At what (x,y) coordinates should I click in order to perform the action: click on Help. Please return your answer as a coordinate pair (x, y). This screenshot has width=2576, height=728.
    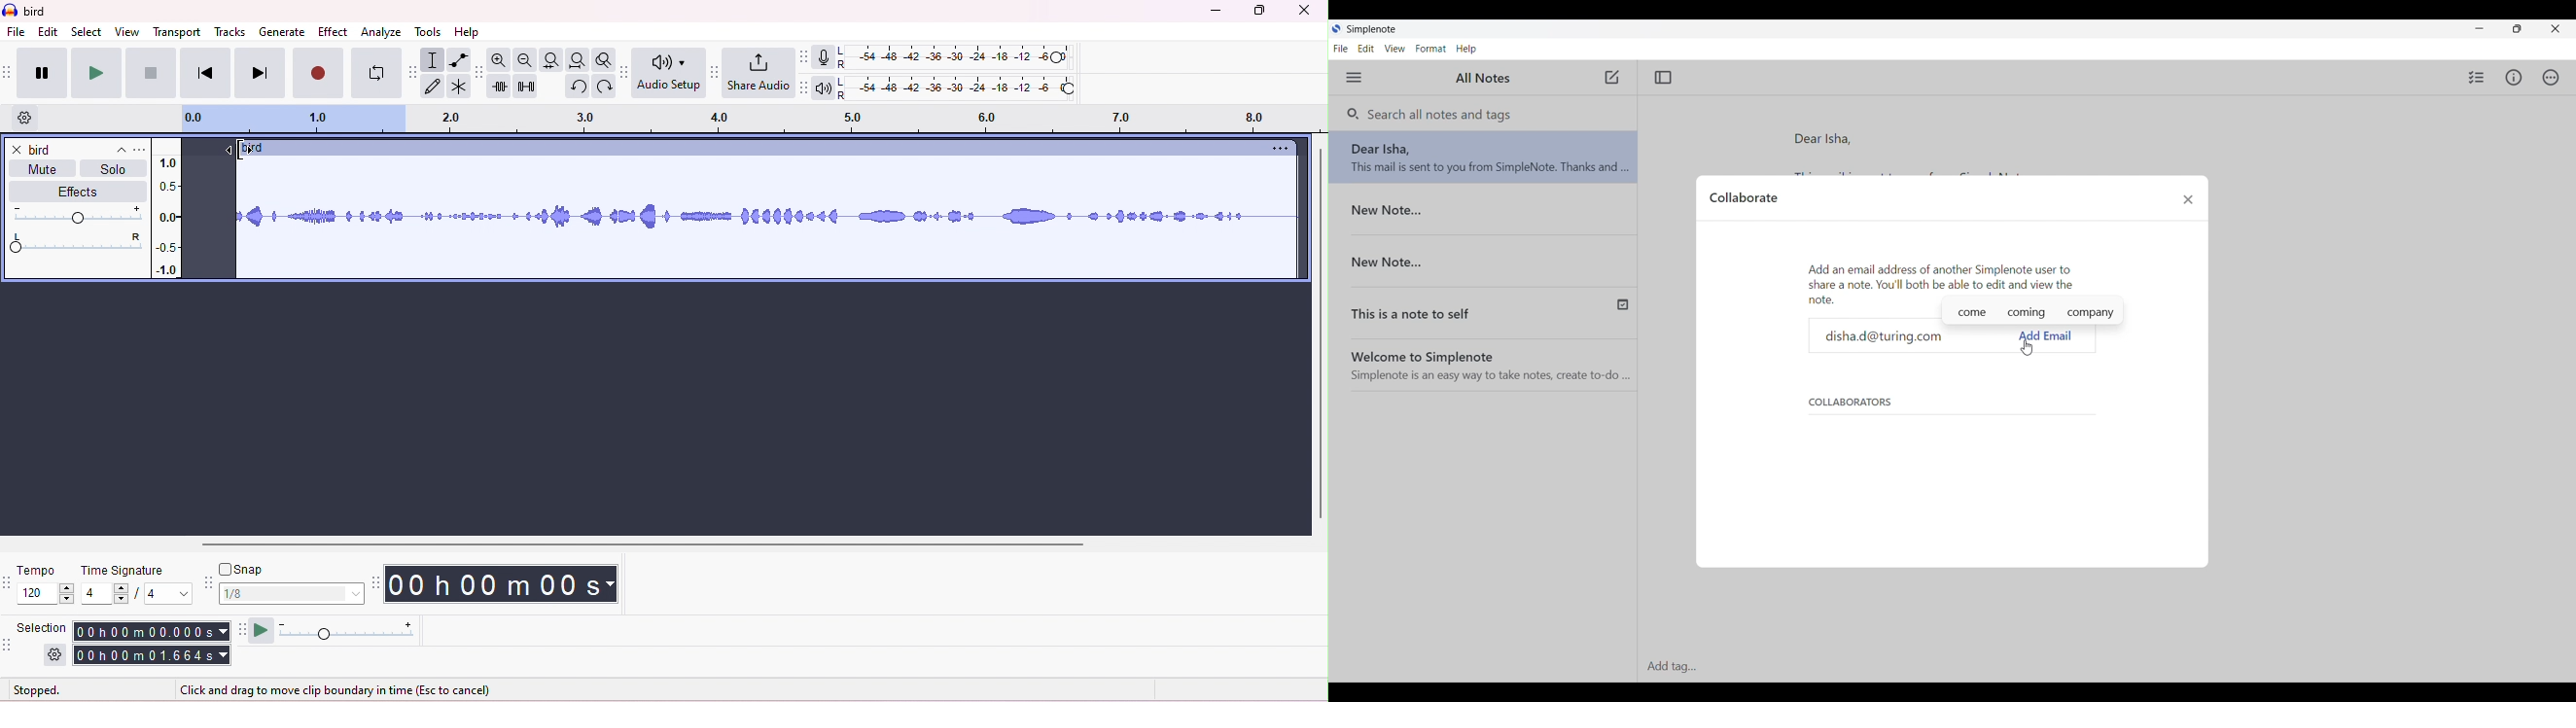
    Looking at the image, I should click on (1467, 49).